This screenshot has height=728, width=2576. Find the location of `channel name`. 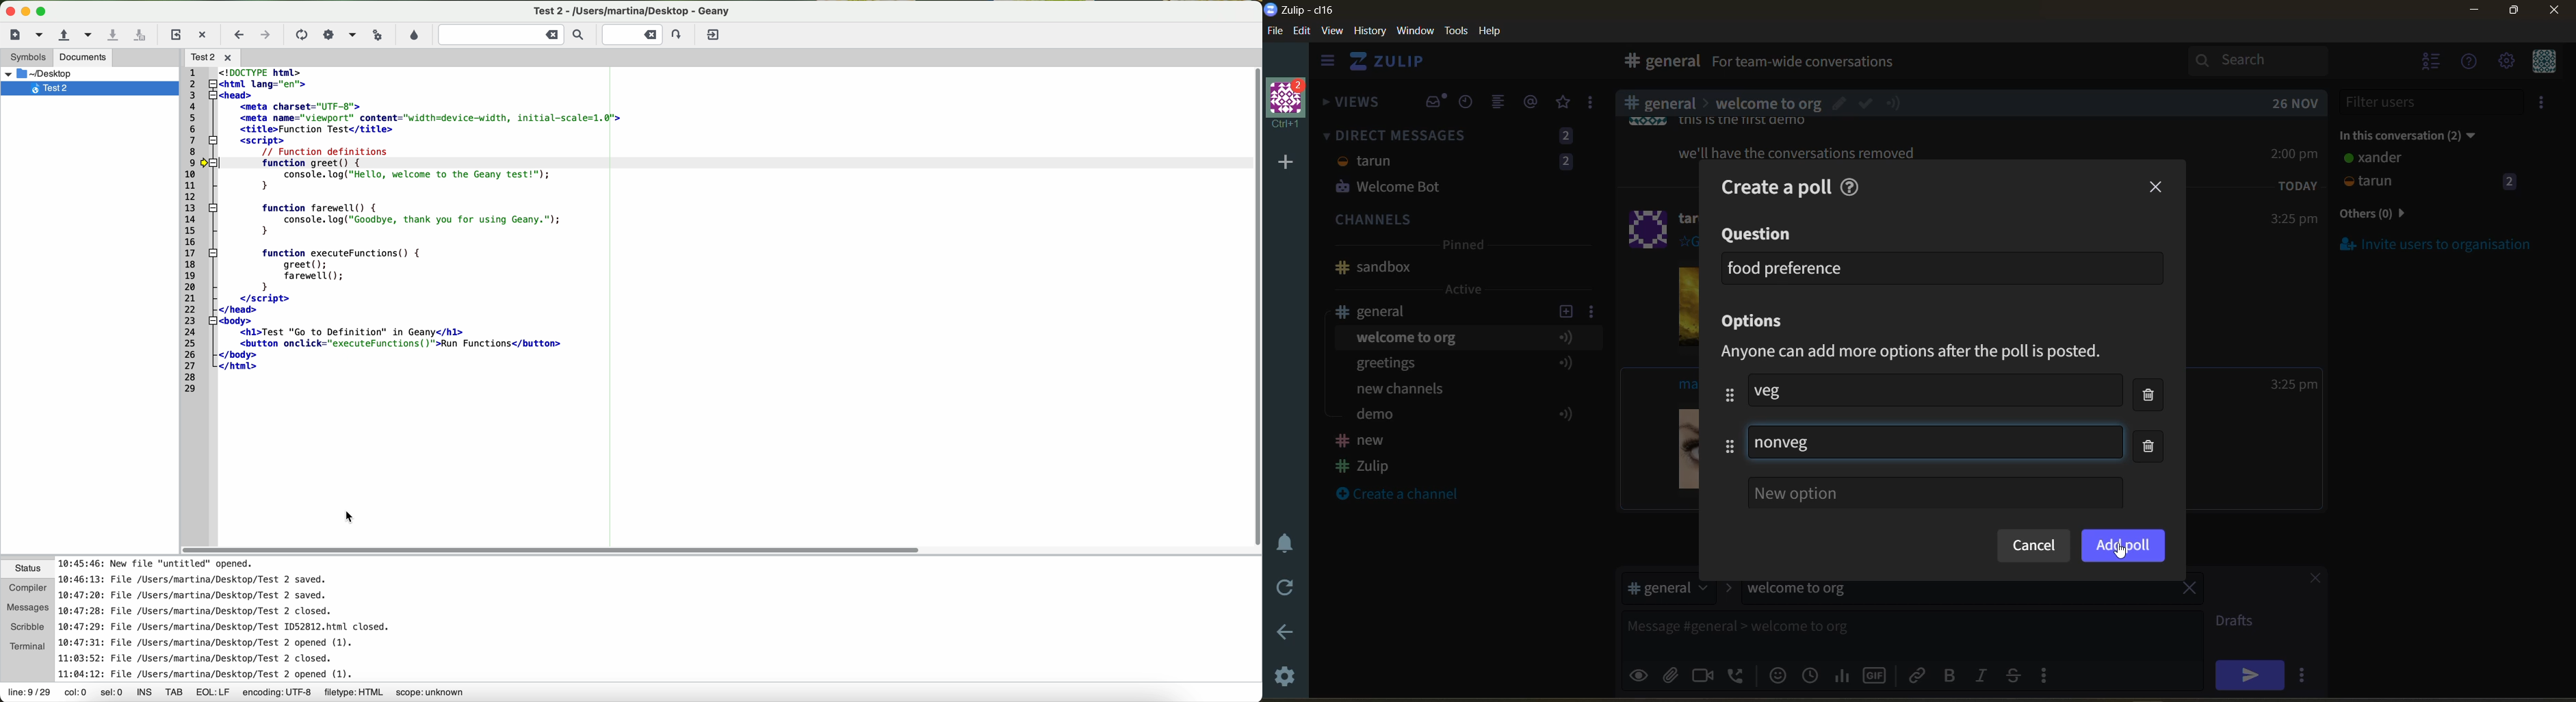

channel name is located at coordinates (1381, 311).